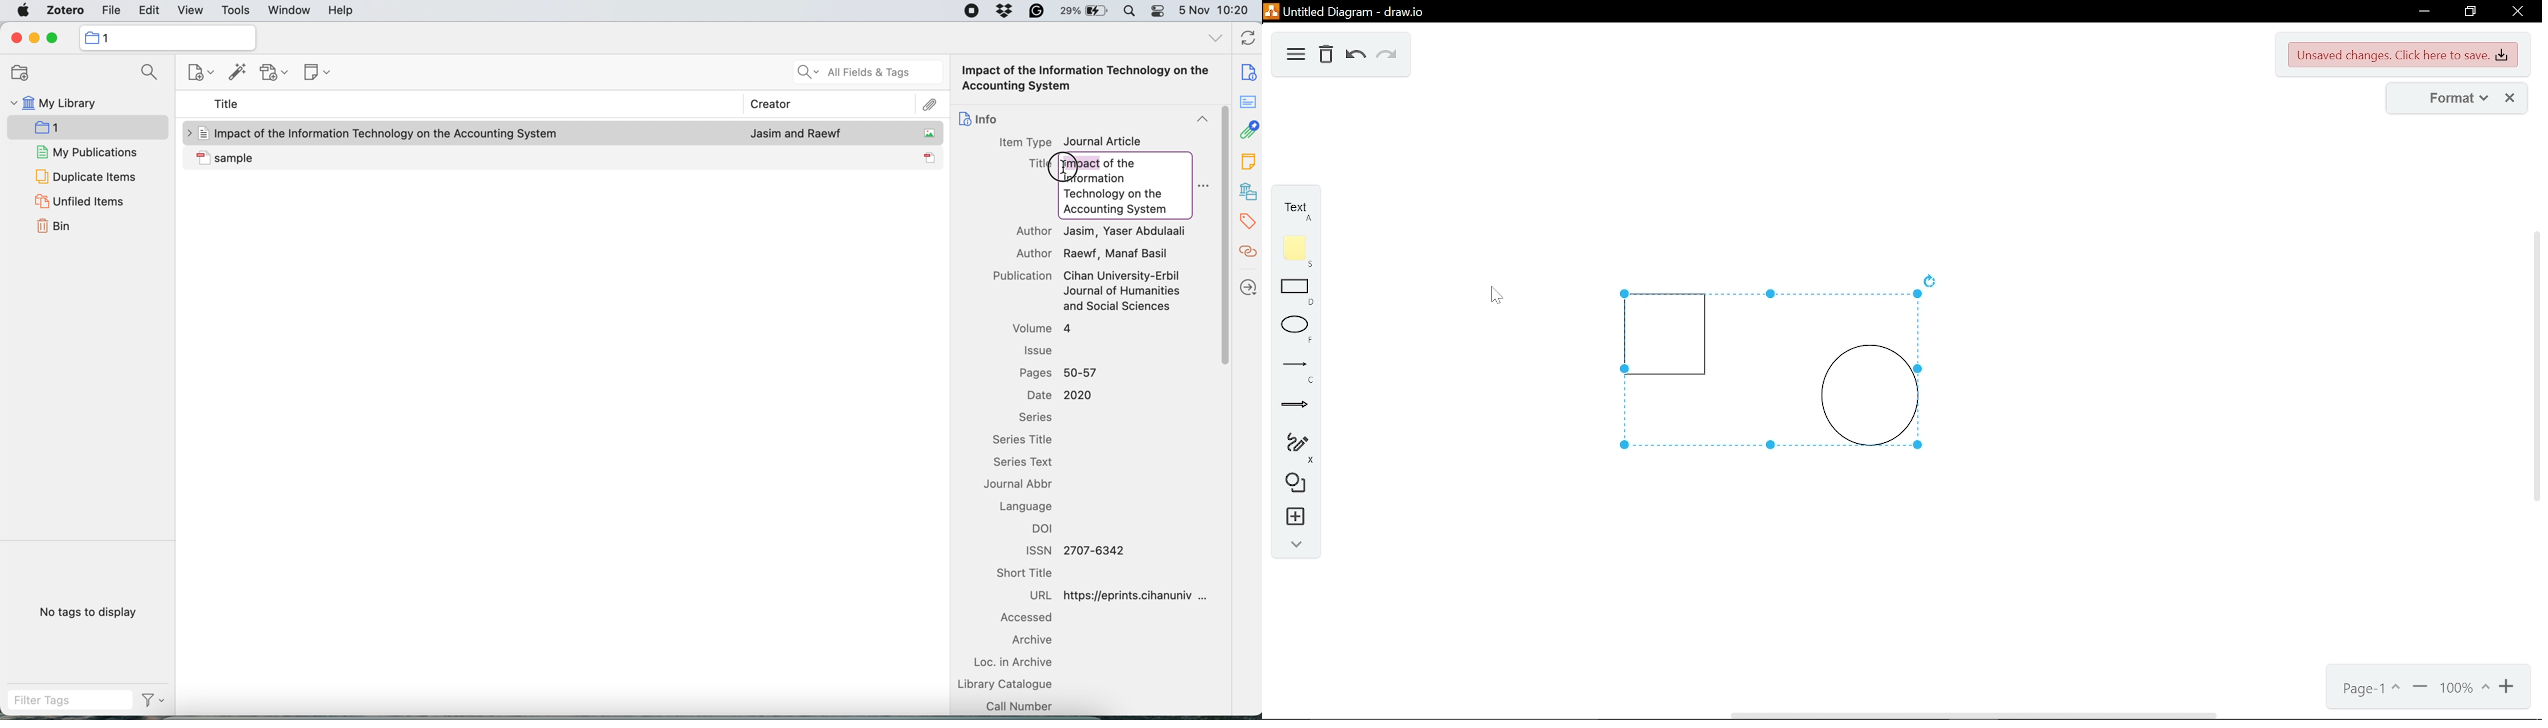  What do you see at coordinates (290, 10) in the screenshot?
I see `window` at bounding box center [290, 10].